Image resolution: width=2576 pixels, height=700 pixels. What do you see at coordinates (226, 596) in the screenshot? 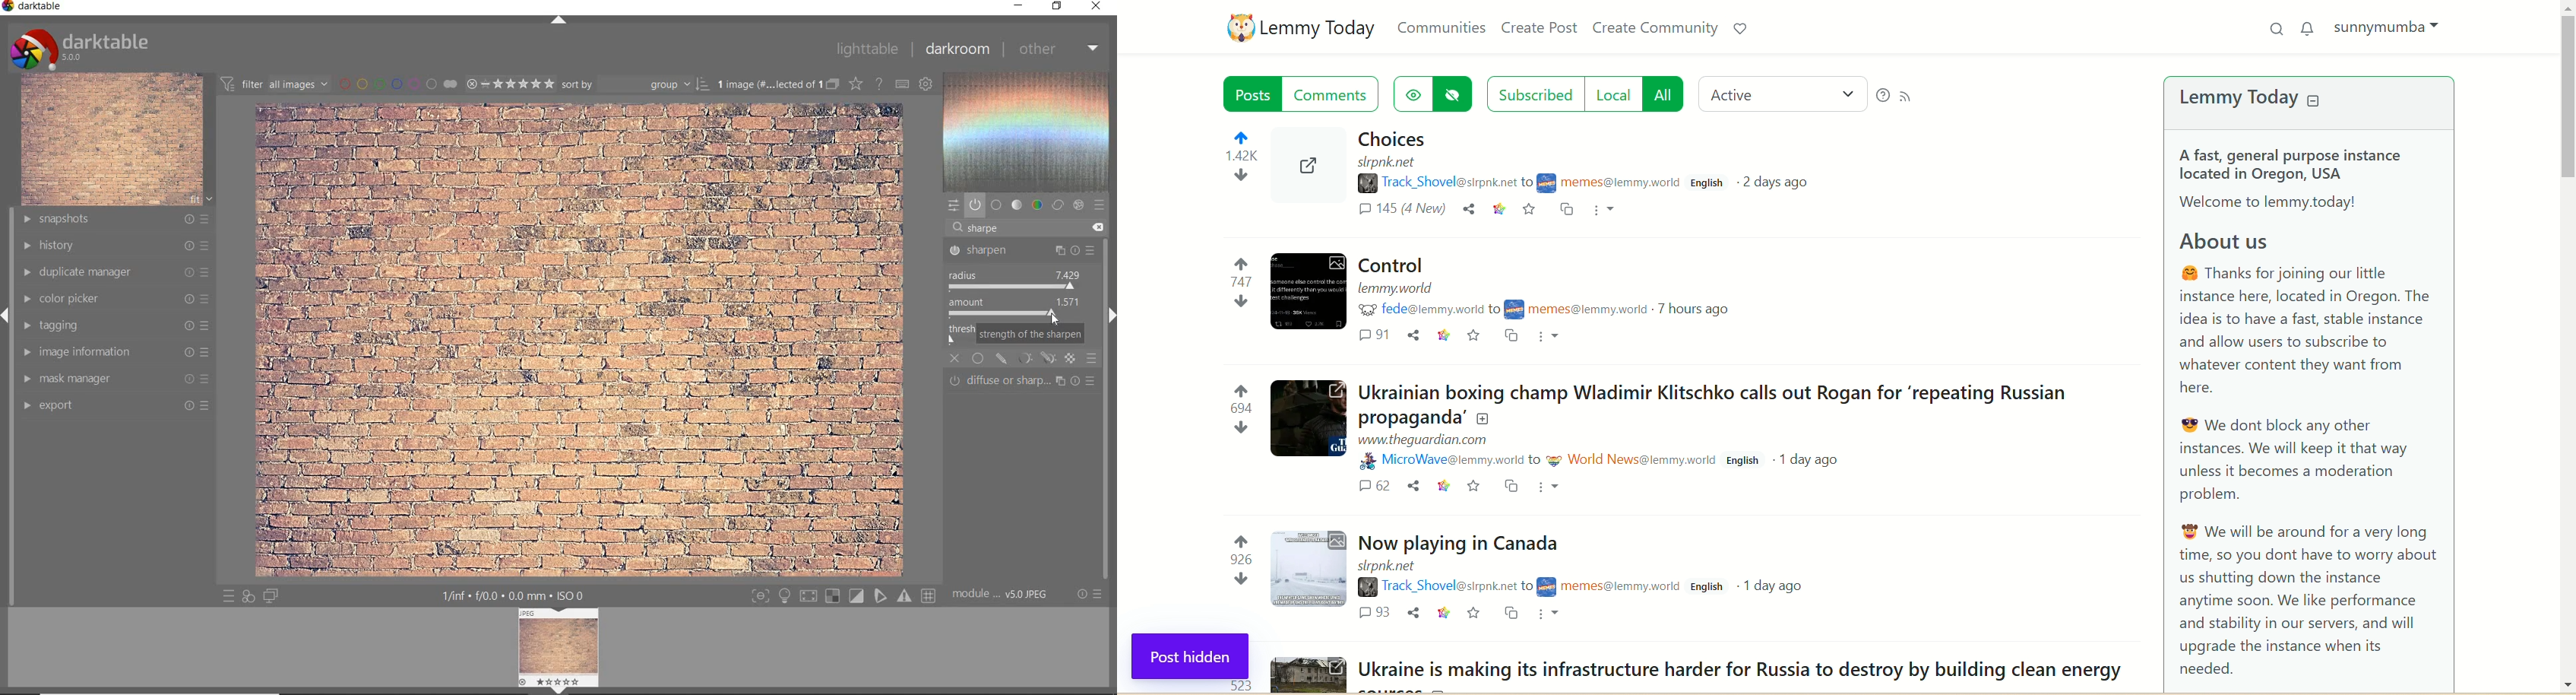
I see `quick access to preset` at bounding box center [226, 596].